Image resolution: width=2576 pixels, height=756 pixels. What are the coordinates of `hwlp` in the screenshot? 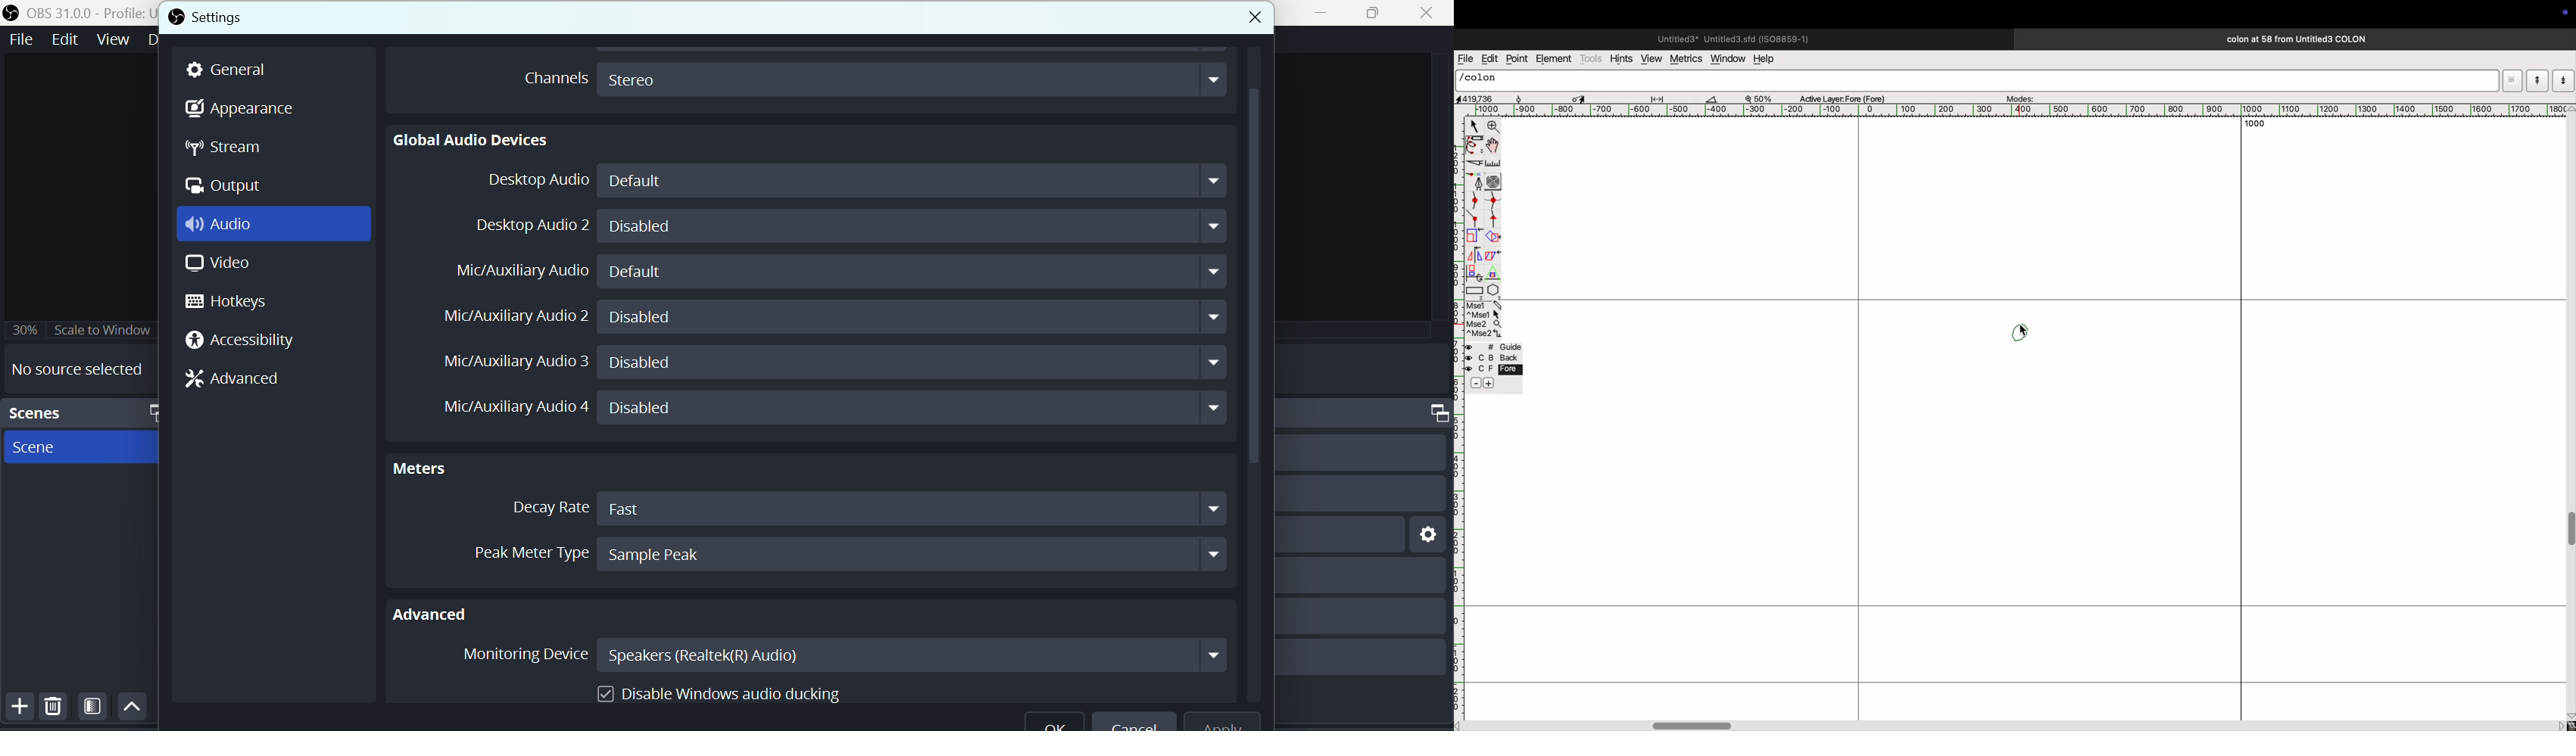 It's located at (1770, 60).